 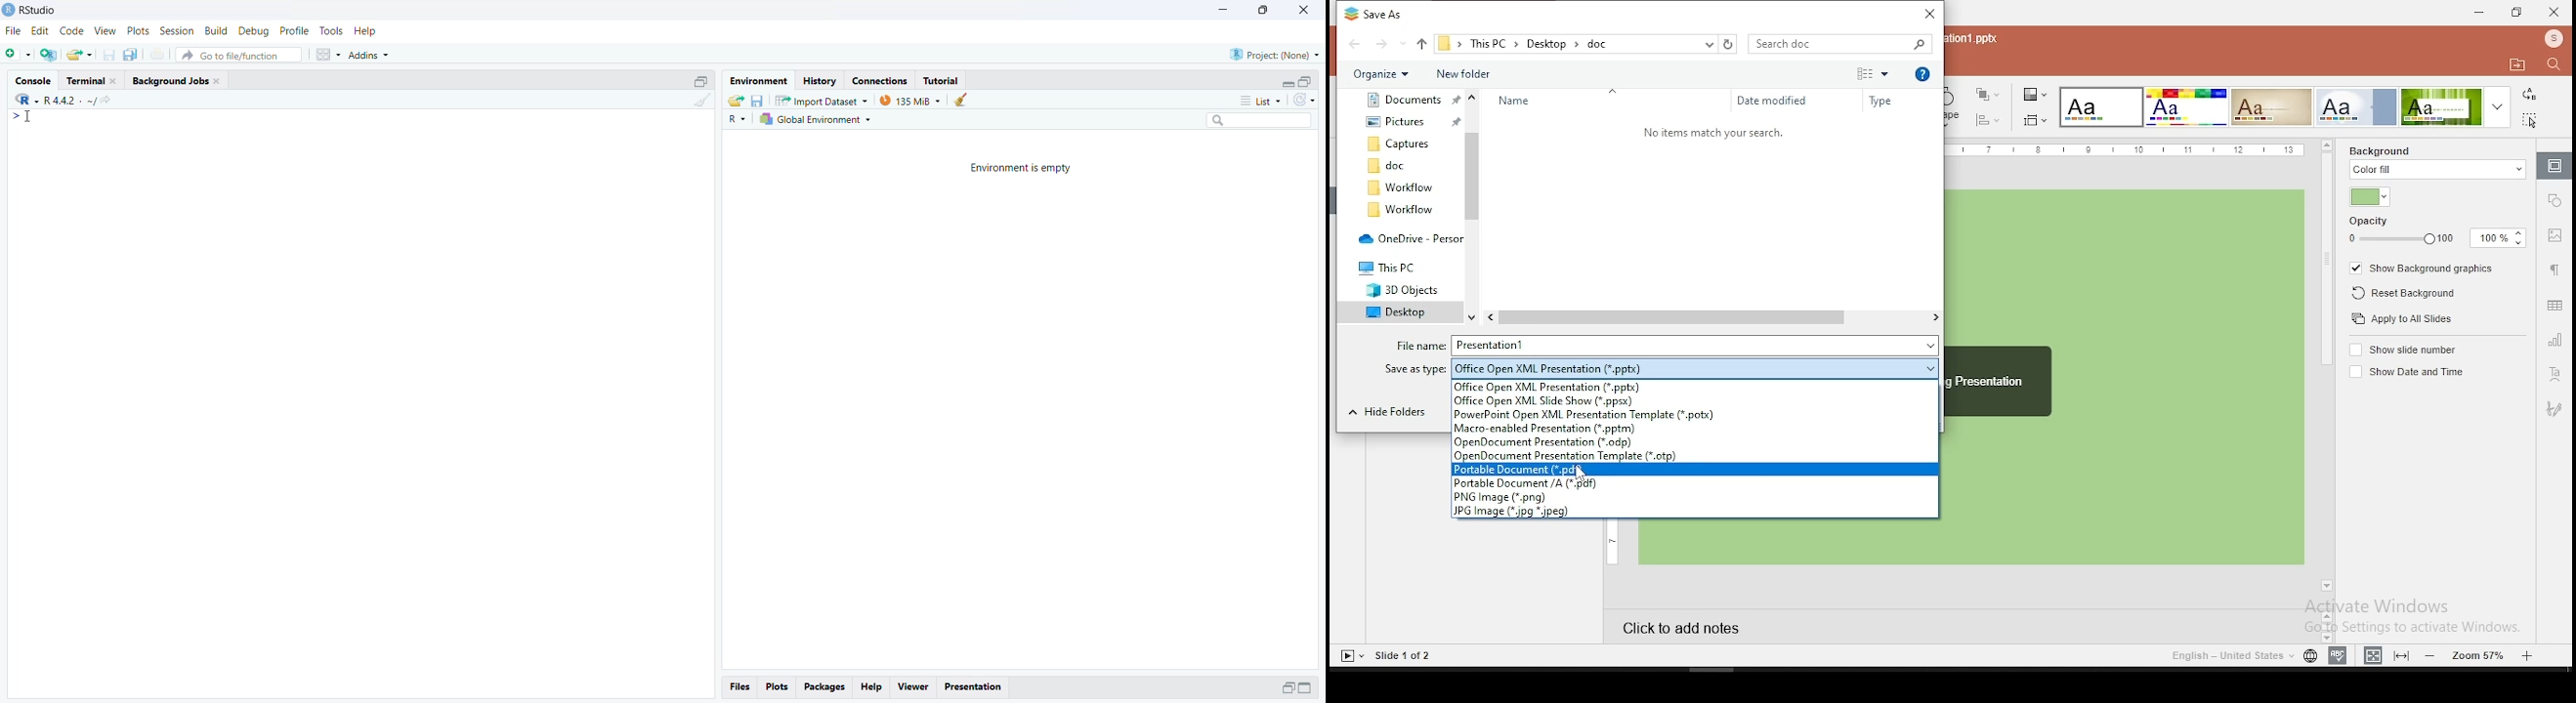 What do you see at coordinates (21, 120) in the screenshot?
I see `Prompt cursor` at bounding box center [21, 120].